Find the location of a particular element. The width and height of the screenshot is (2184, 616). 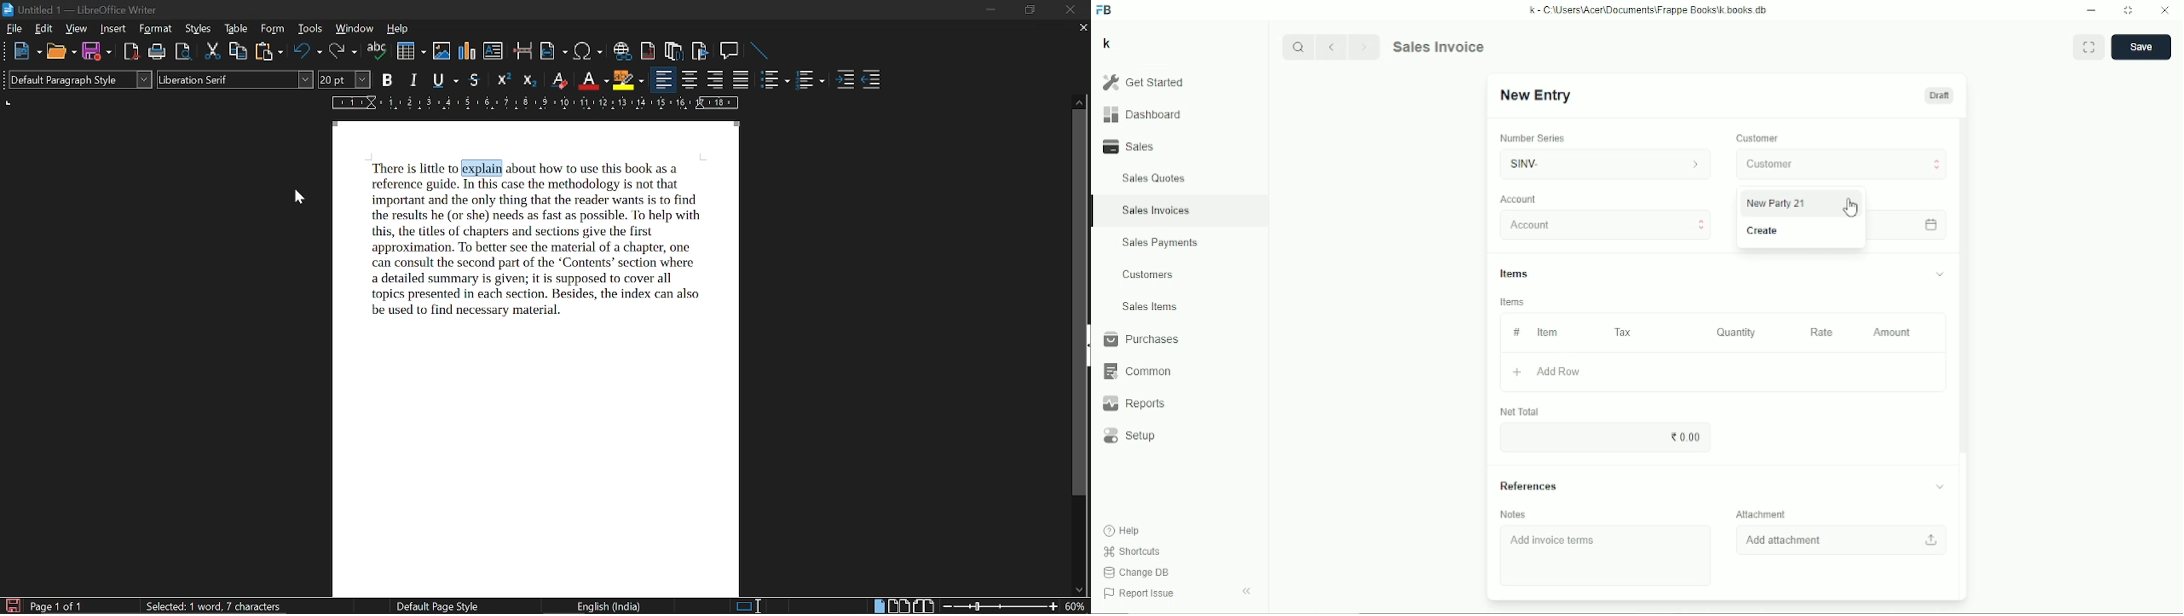

Add row is located at coordinates (1546, 373).